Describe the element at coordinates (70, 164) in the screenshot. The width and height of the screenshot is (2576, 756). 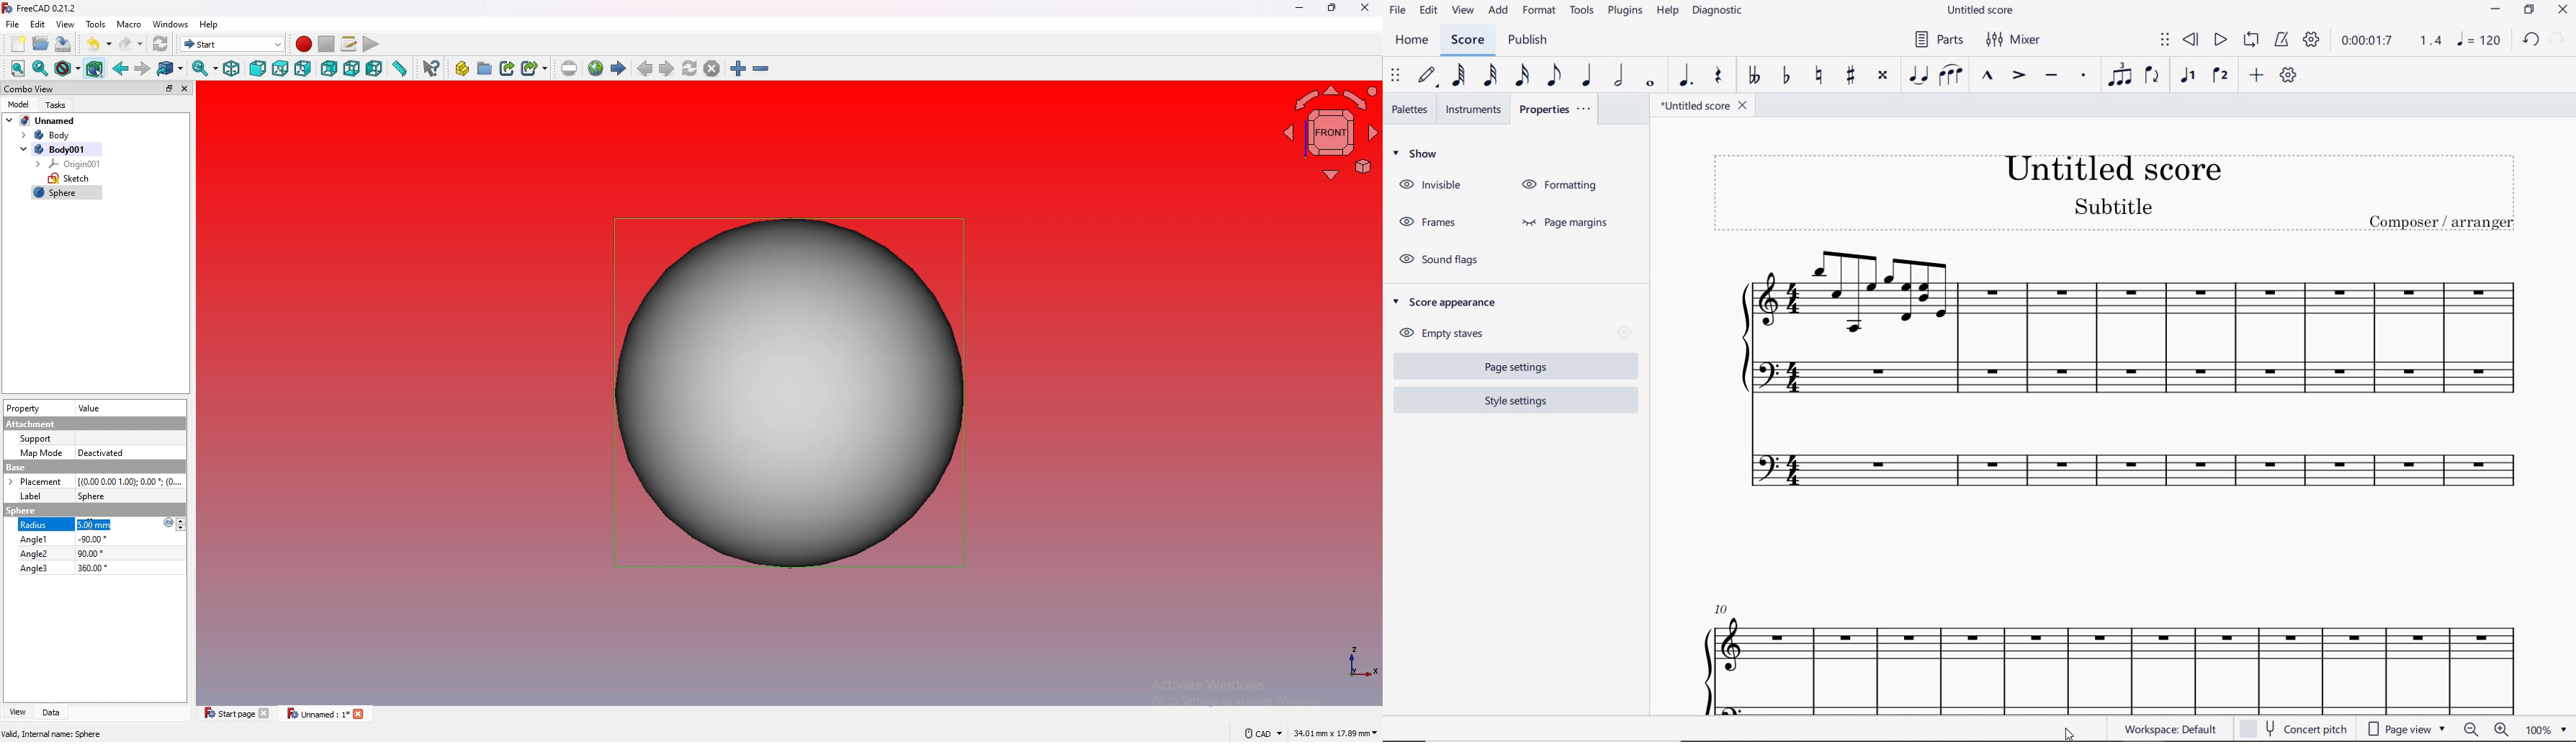
I see `origin001` at that location.